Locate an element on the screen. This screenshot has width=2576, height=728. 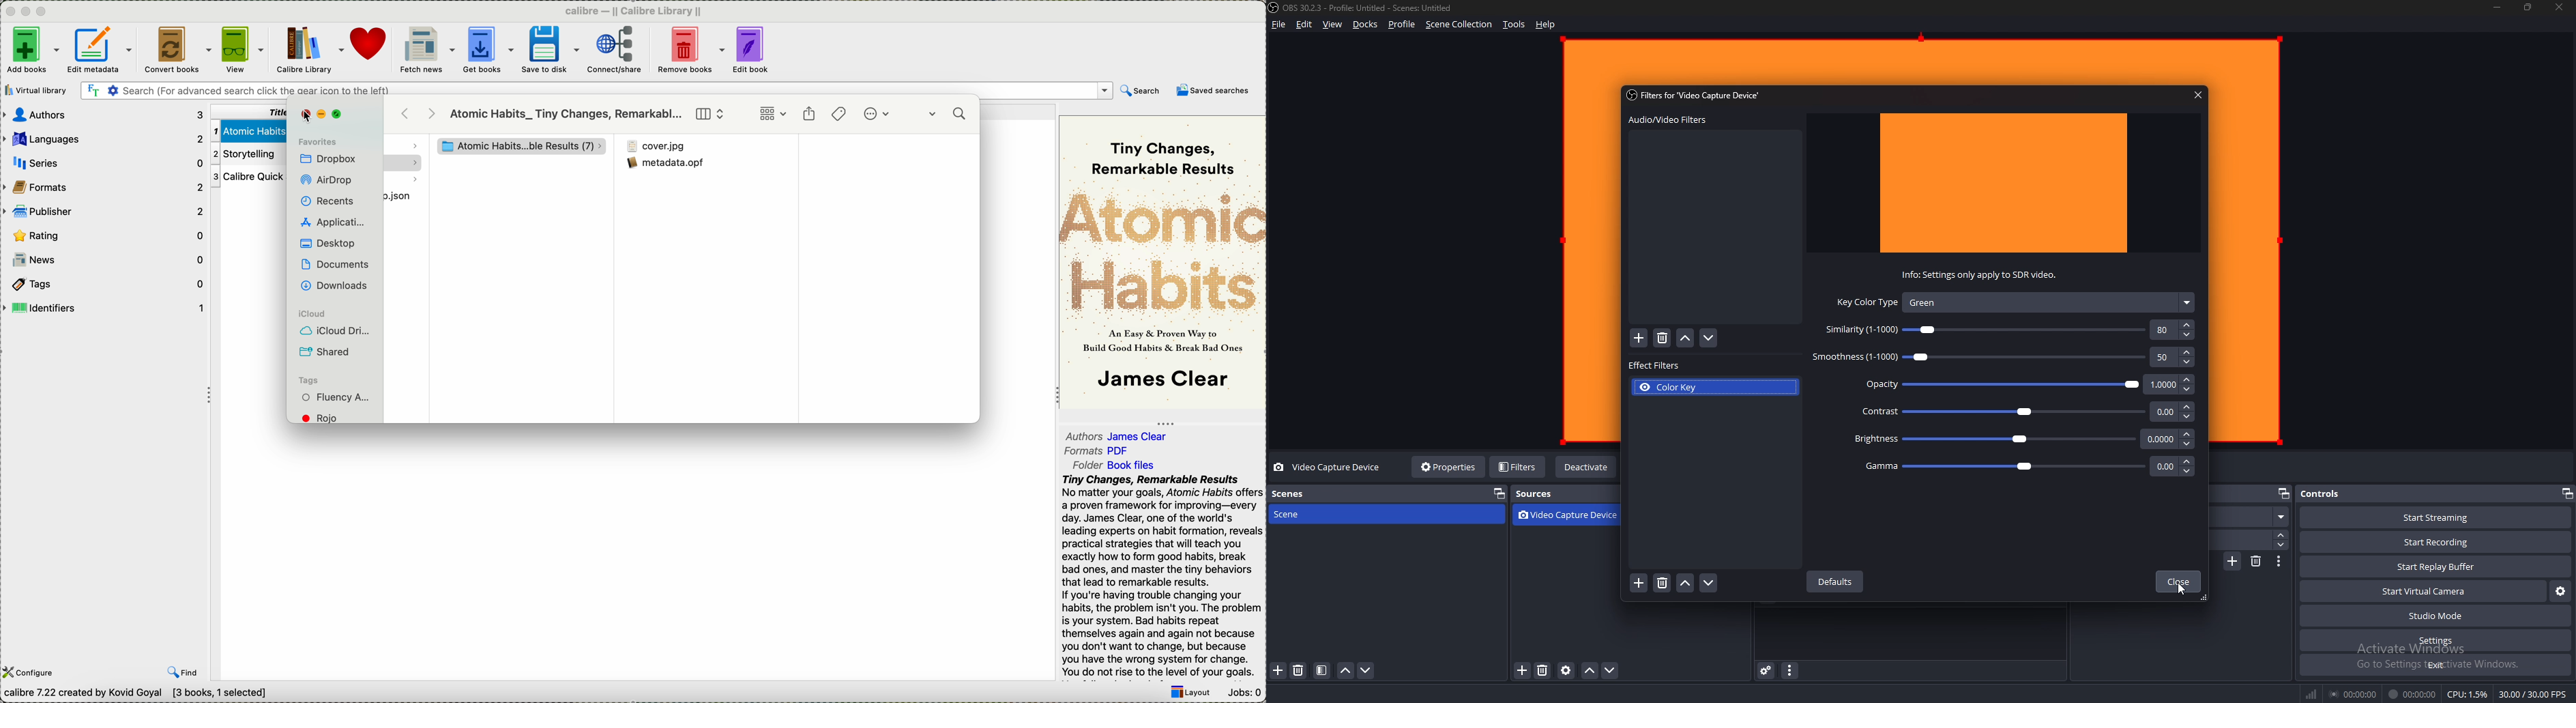
settings is located at coordinates (2435, 641).